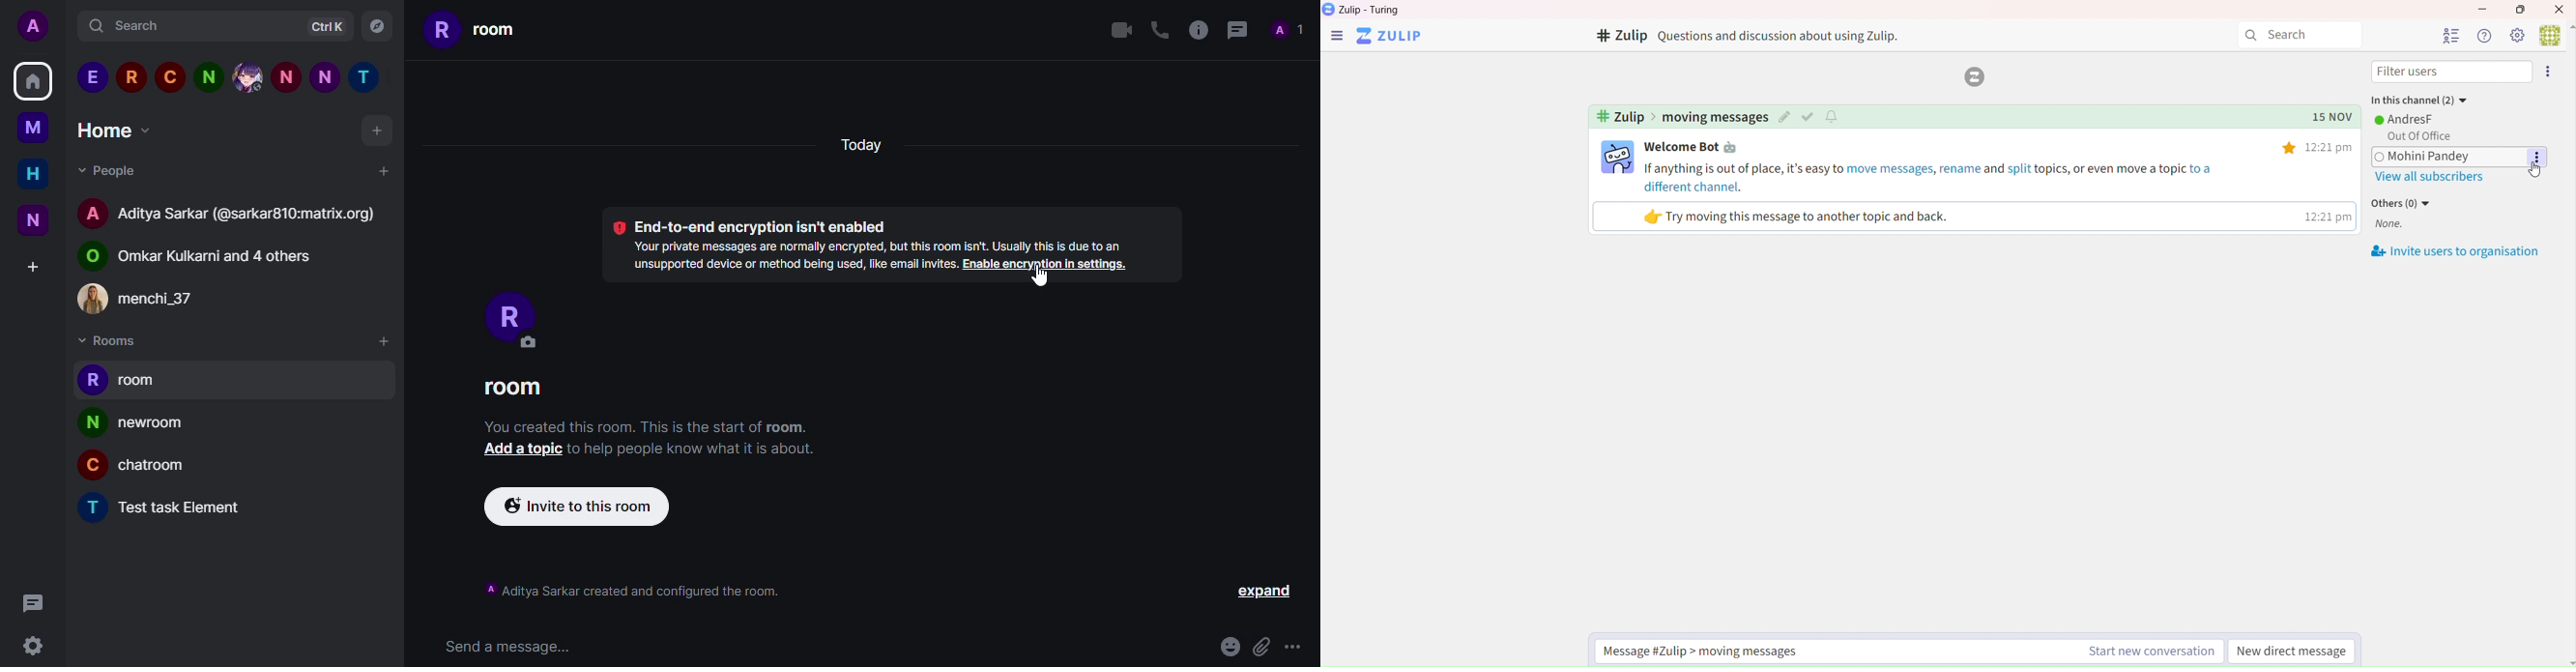 The image size is (2576, 672). I want to click on home, so click(33, 173).